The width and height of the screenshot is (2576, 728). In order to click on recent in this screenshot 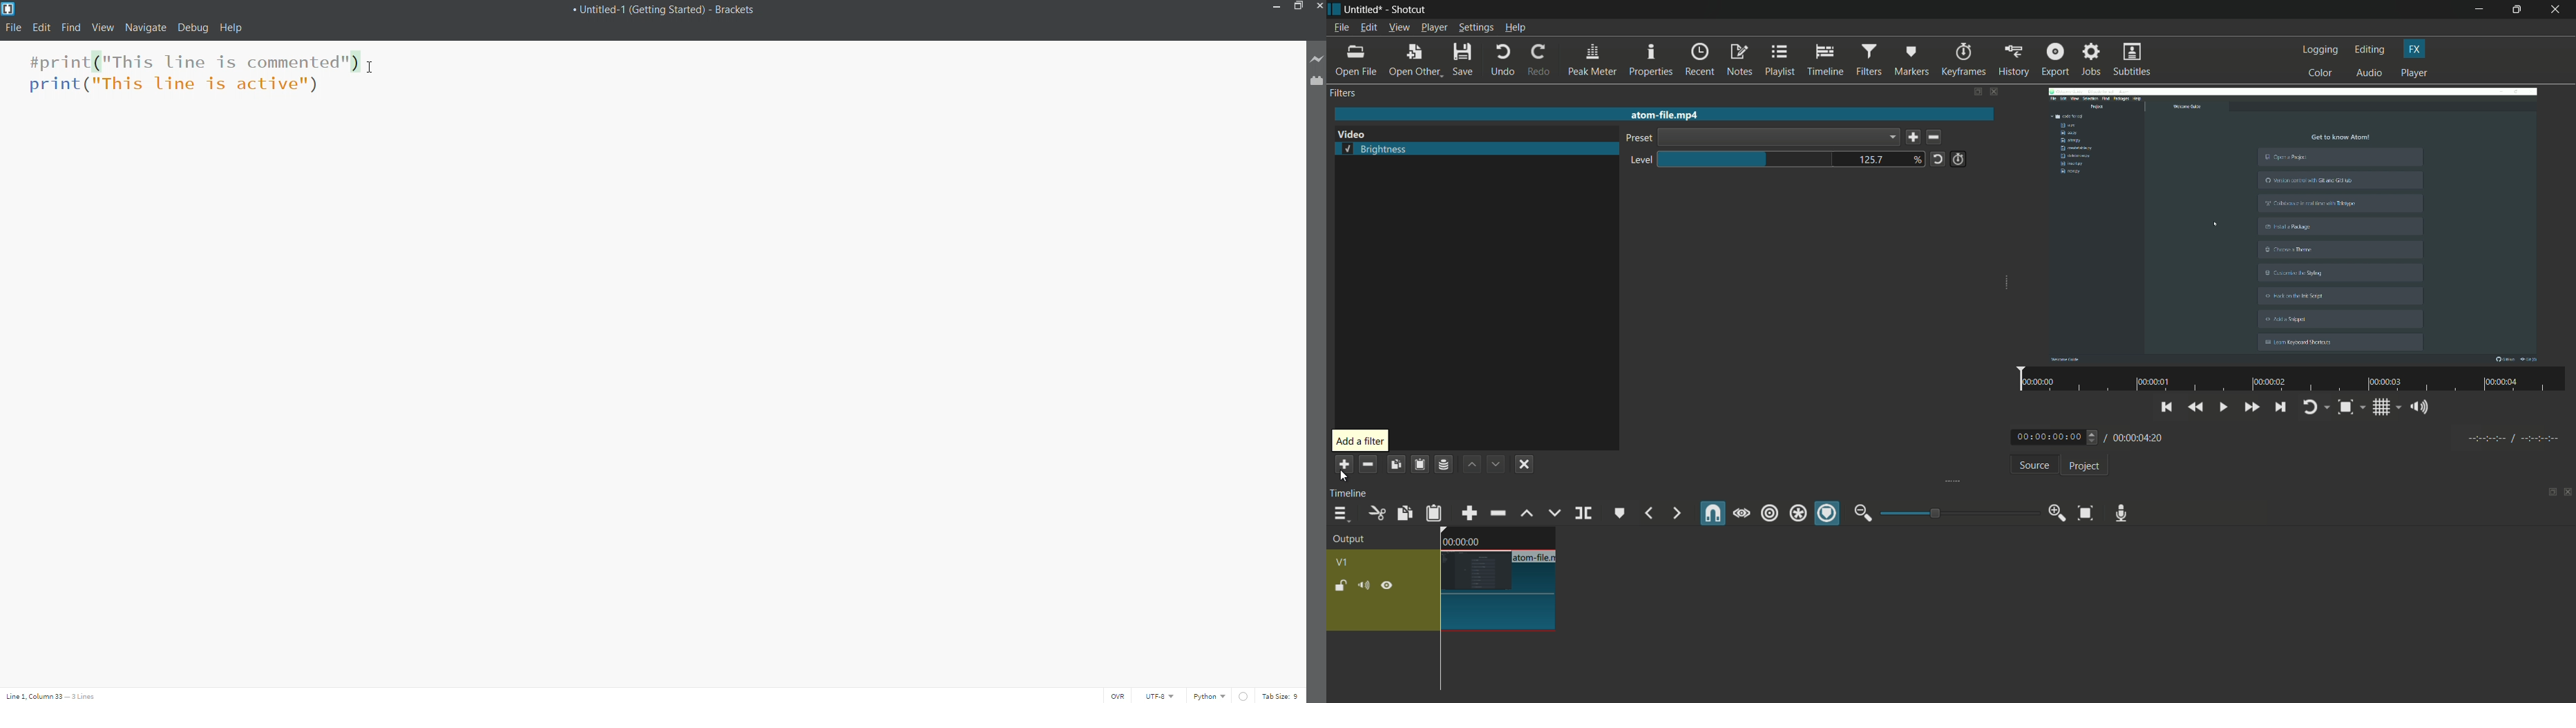, I will do `click(1701, 59)`.